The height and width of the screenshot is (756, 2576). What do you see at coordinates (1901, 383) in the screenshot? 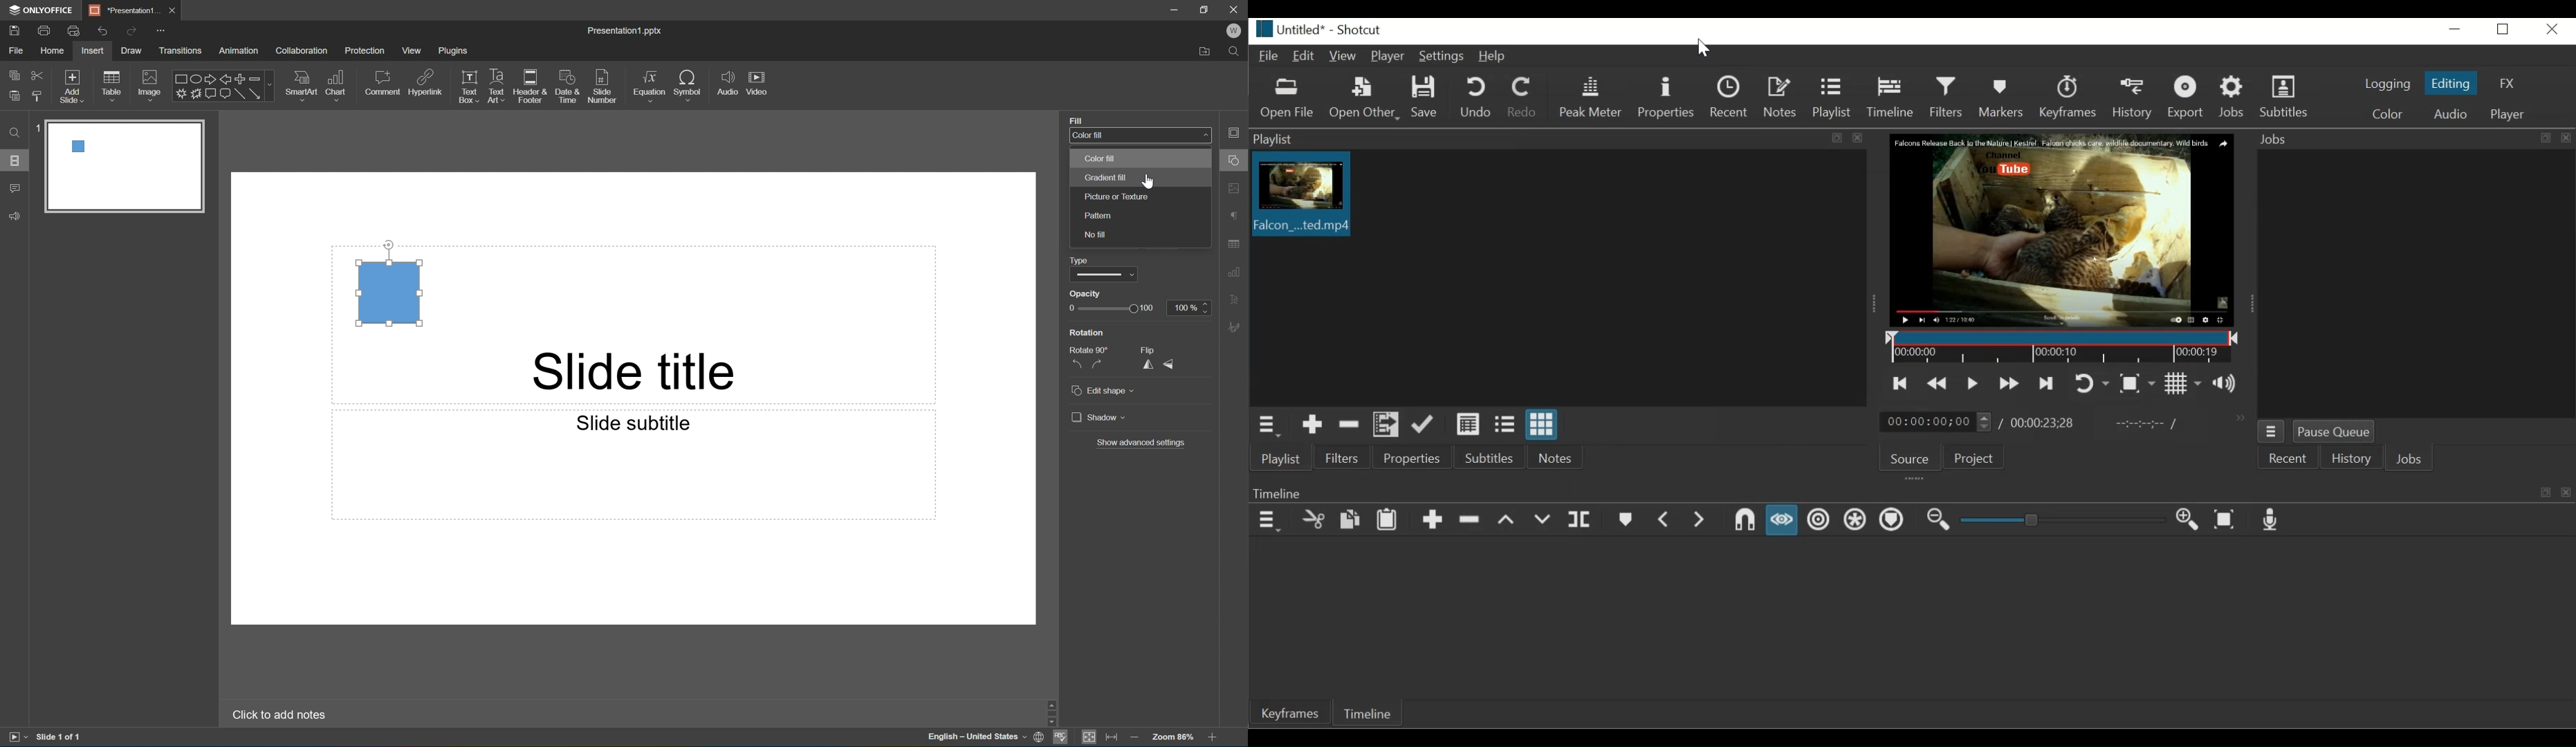
I see `Skip to the previous point` at bounding box center [1901, 383].